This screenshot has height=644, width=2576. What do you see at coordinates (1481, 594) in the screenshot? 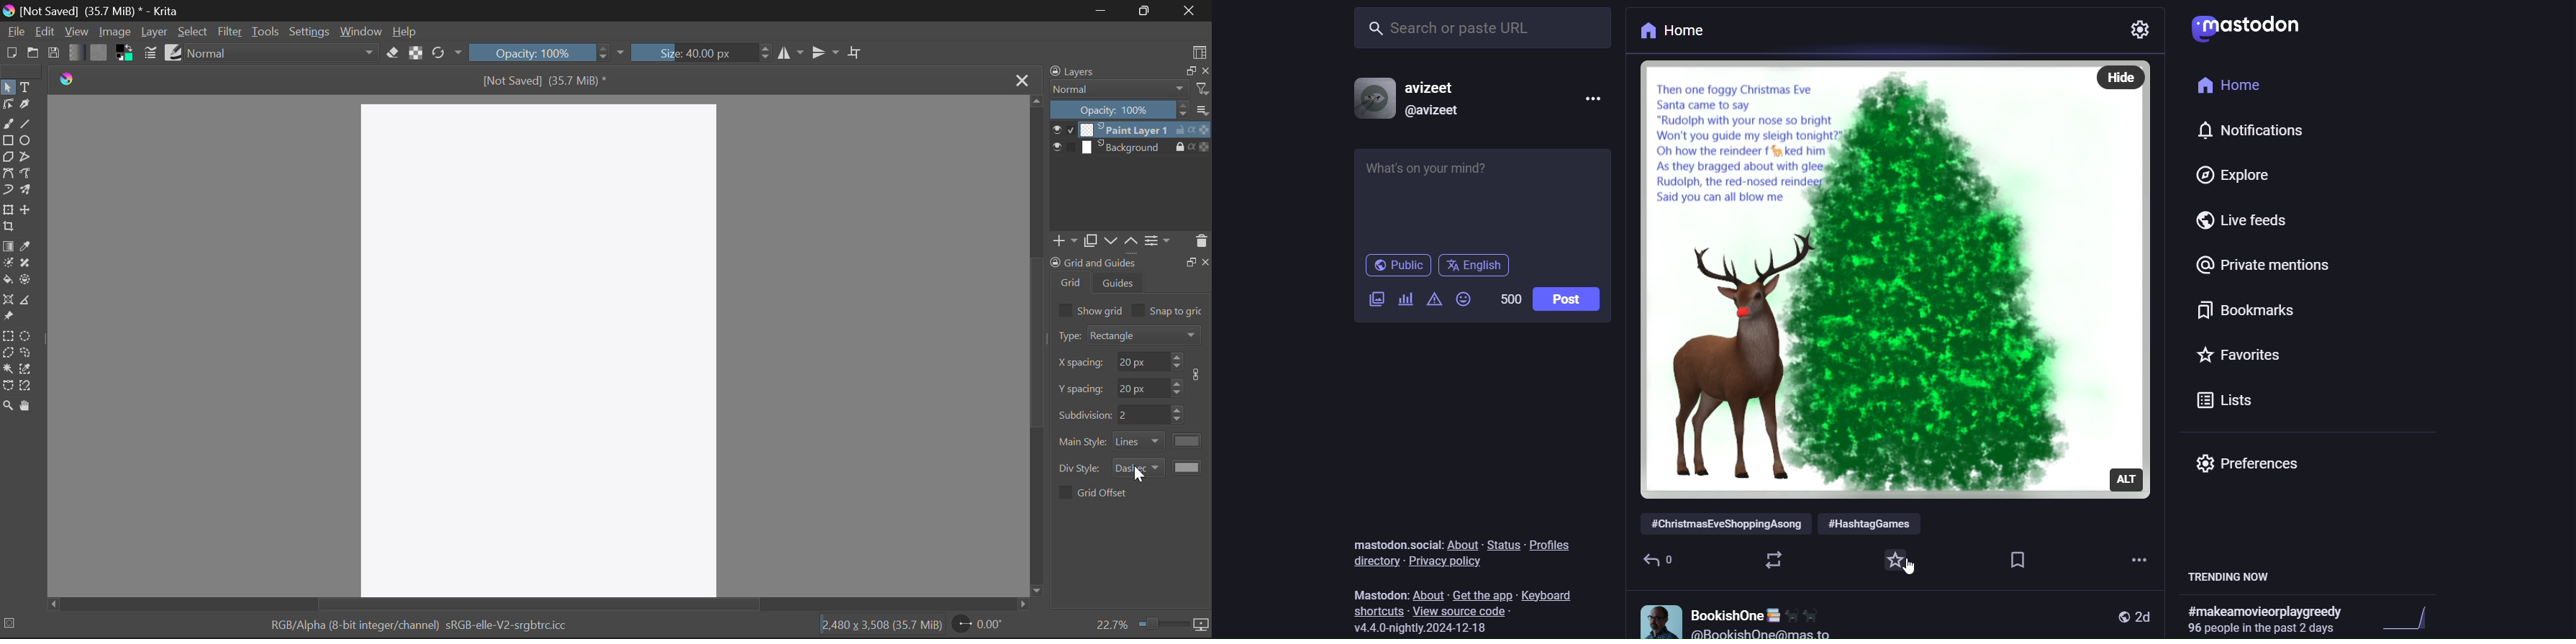
I see `get the app` at bounding box center [1481, 594].